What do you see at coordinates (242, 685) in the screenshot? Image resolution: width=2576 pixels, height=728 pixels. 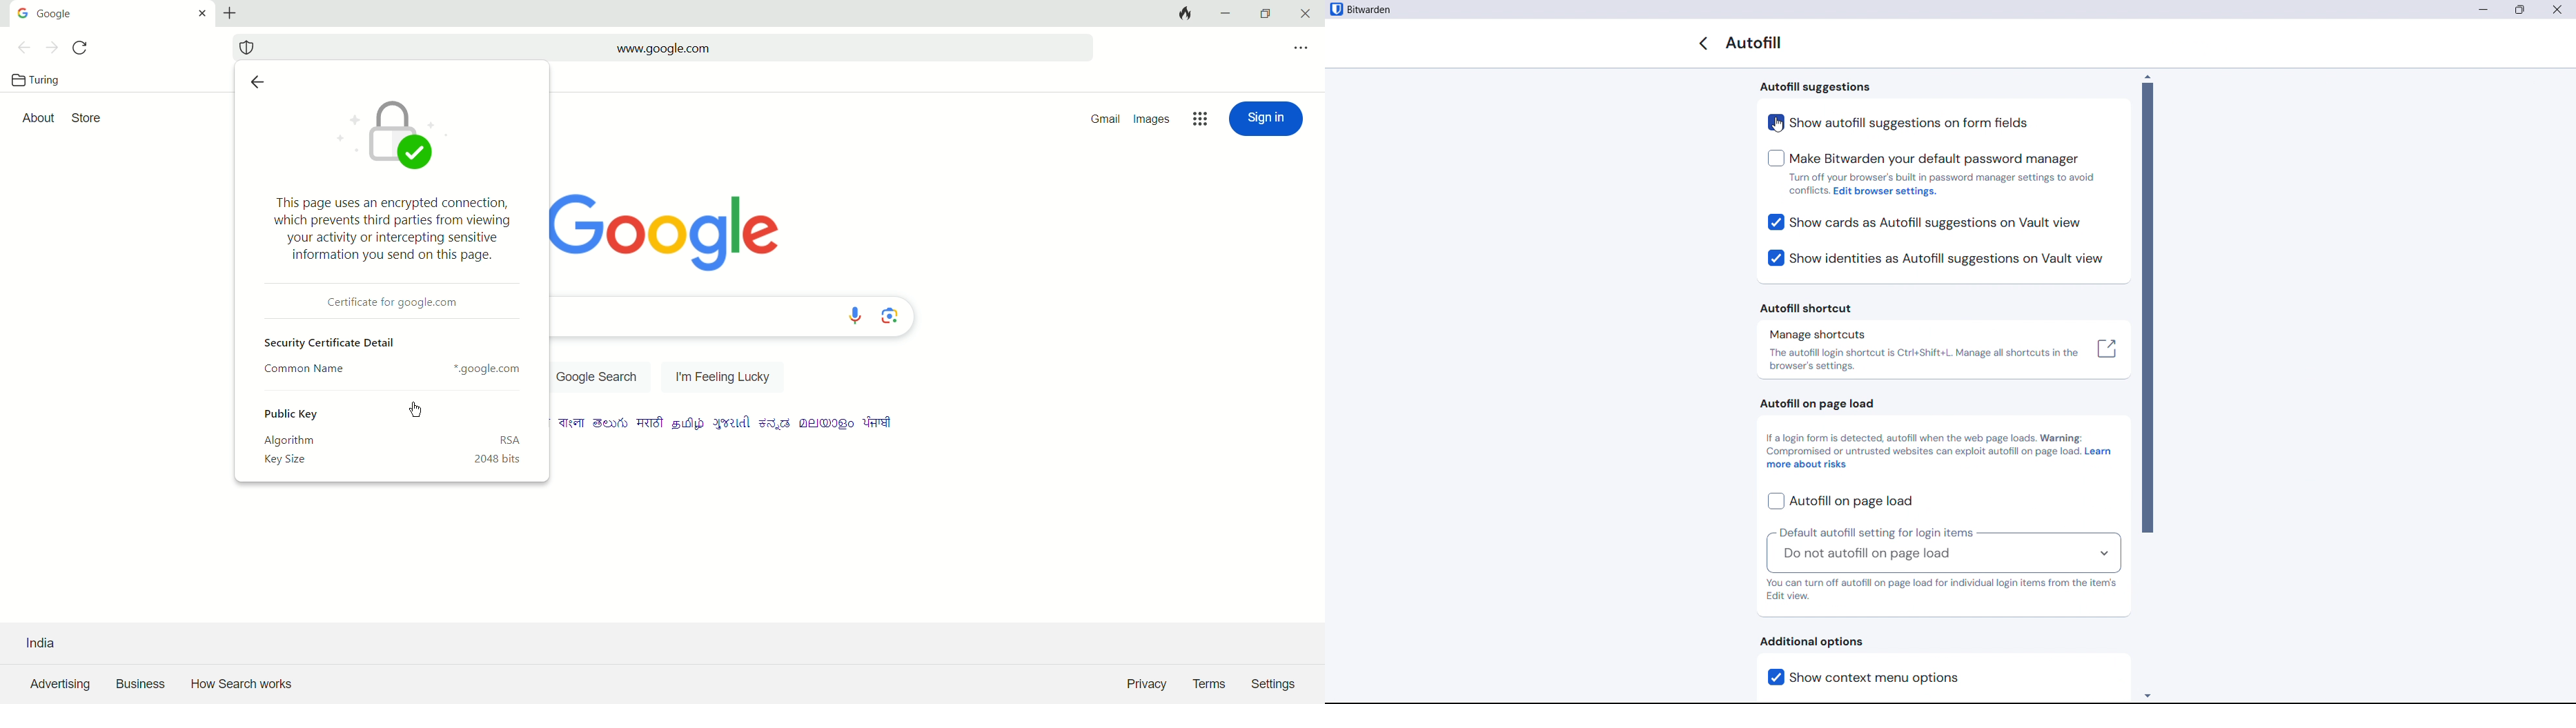 I see `How search works` at bounding box center [242, 685].